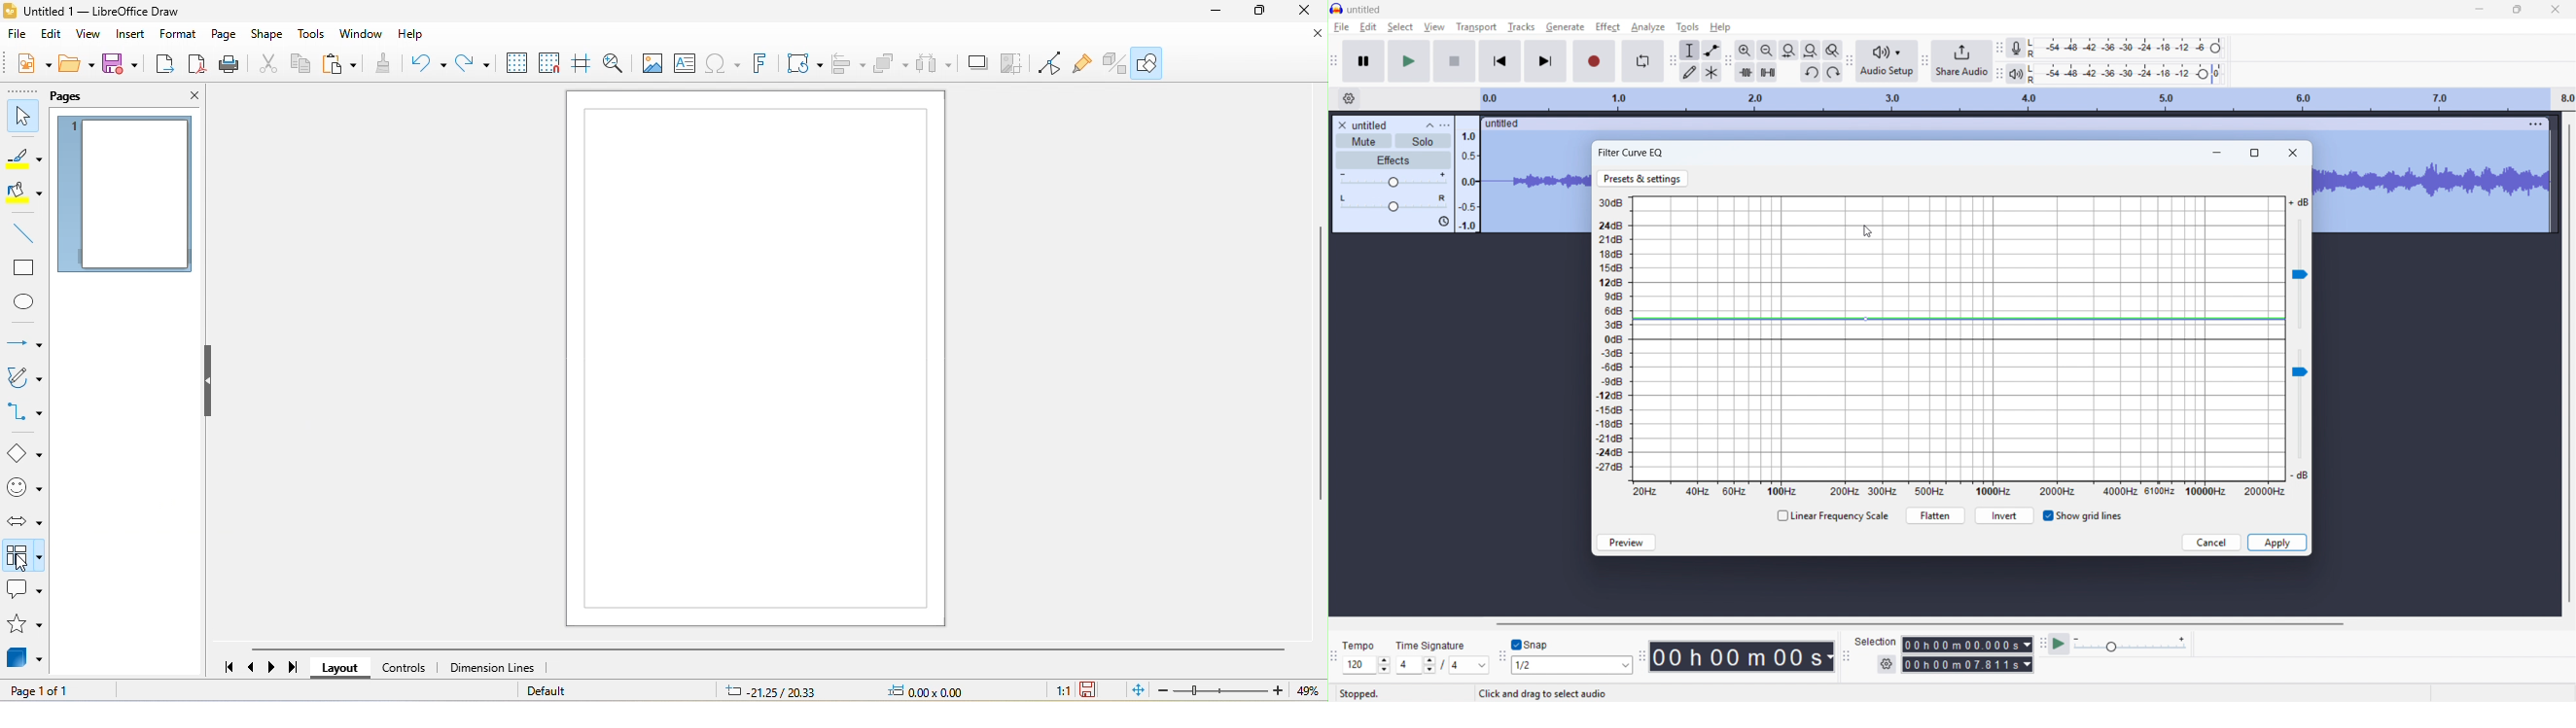 The height and width of the screenshot is (728, 2576). Describe the element at coordinates (1767, 50) in the screenshot. I see `Zoom out ` at that location.